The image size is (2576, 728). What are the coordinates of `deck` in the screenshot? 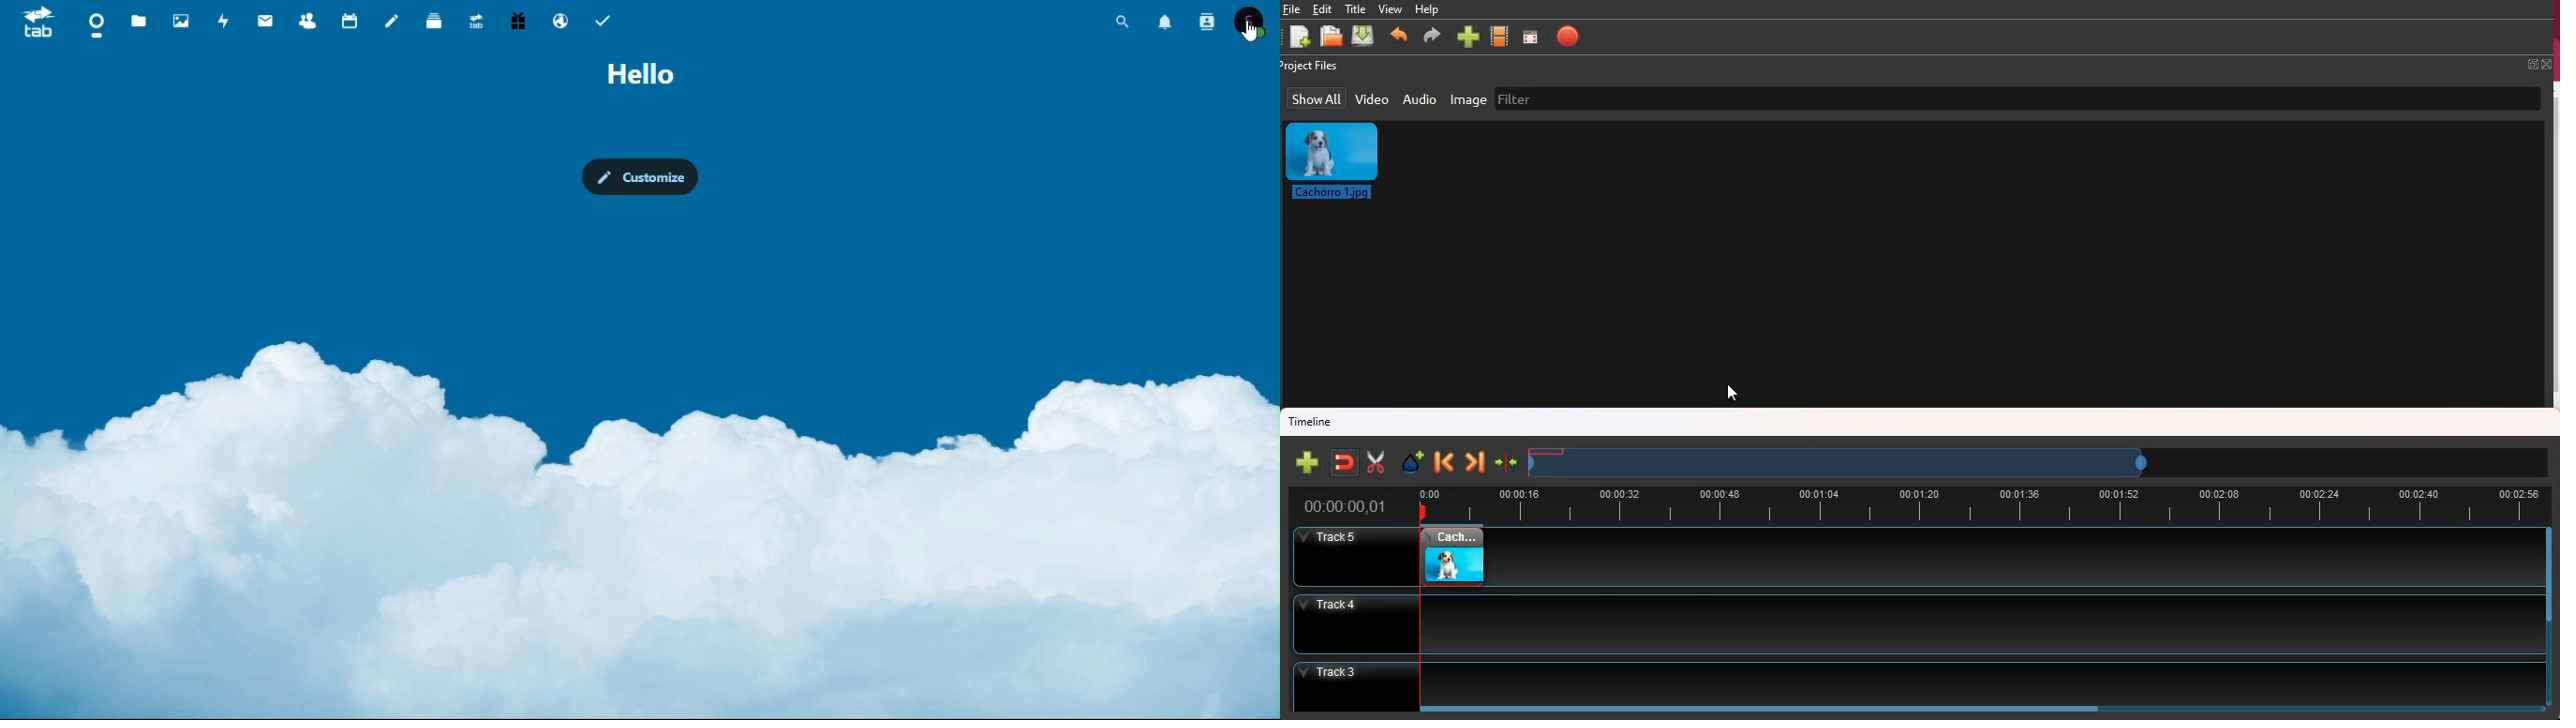 It's located at (436, 19).